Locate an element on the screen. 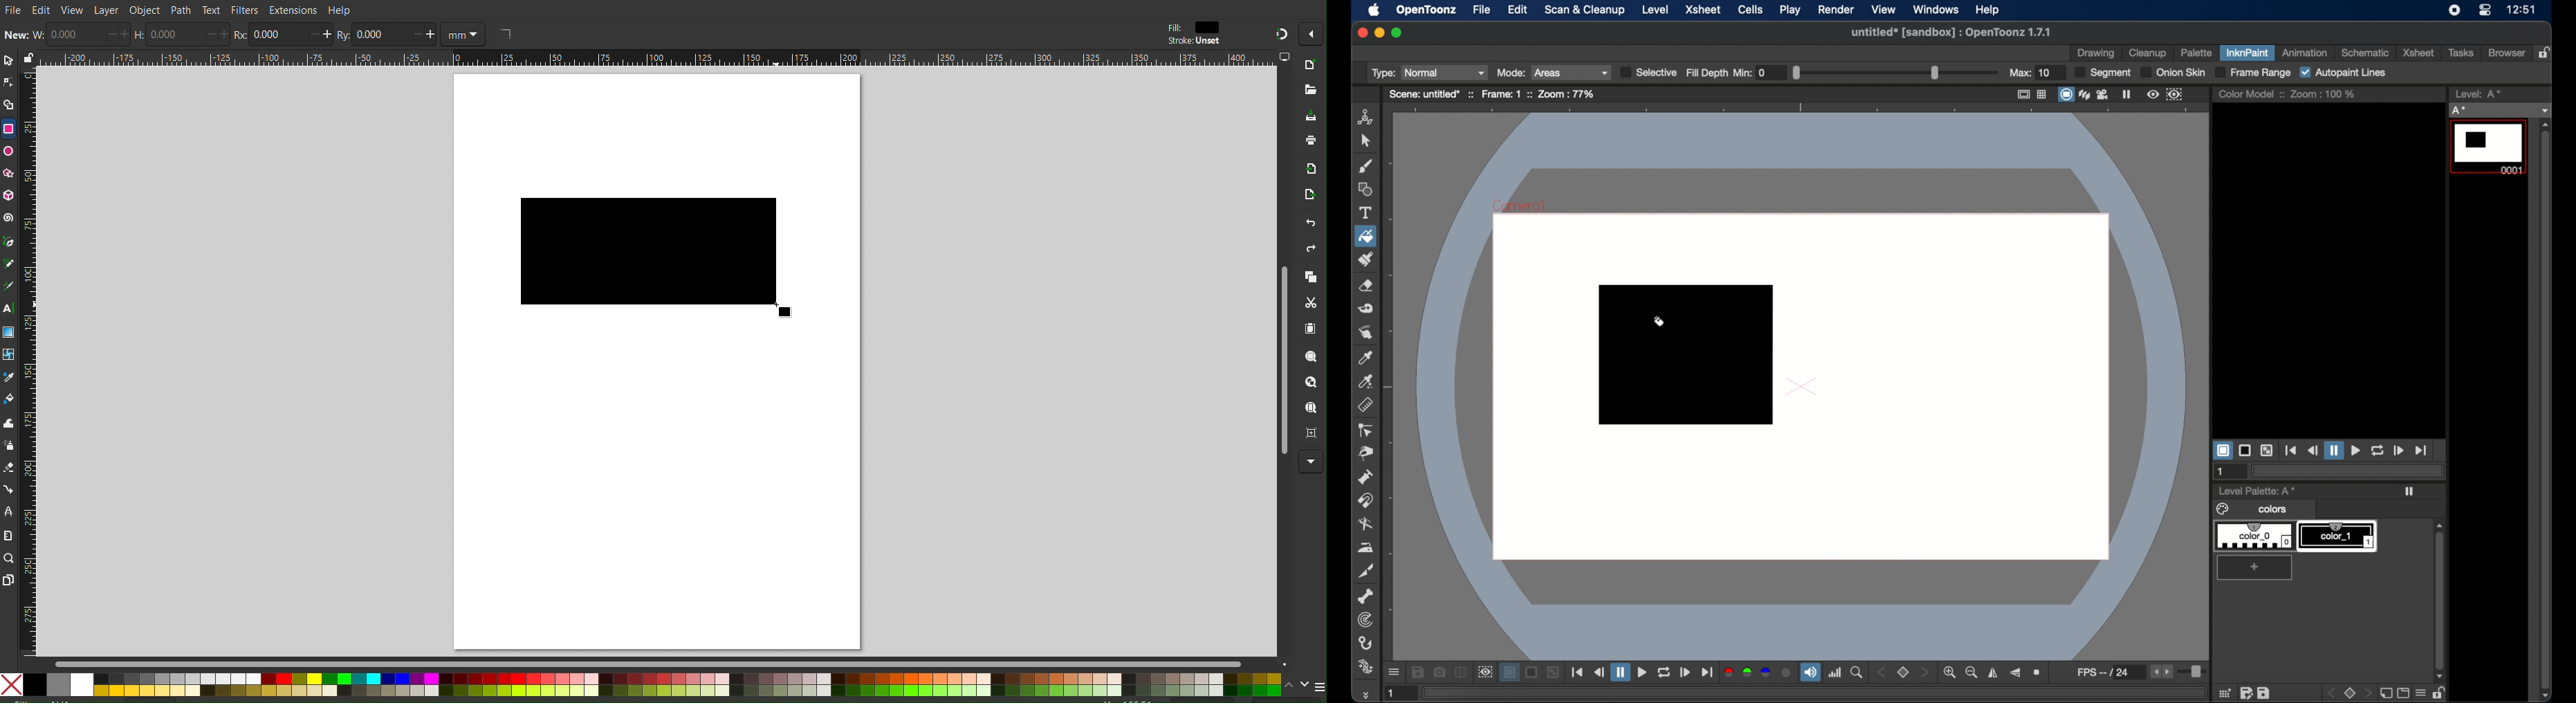  increase/decrease is located at coordinates (423, 35).